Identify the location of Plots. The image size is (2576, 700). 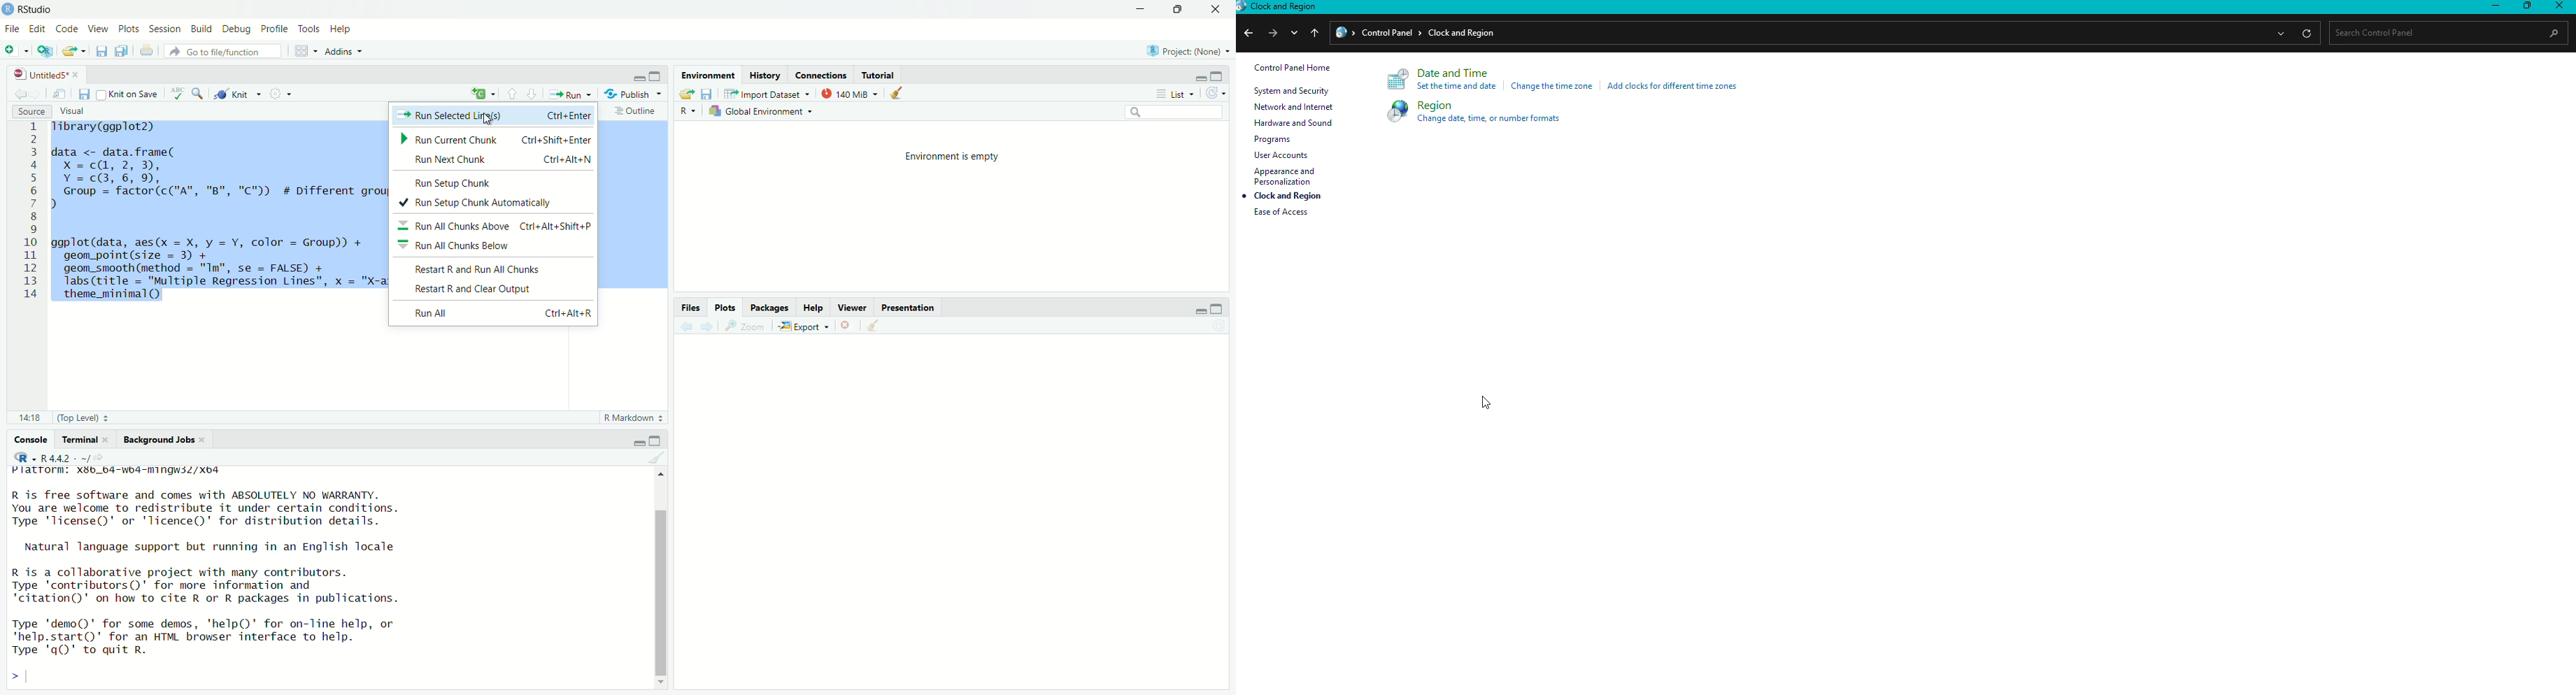
(129, 30).